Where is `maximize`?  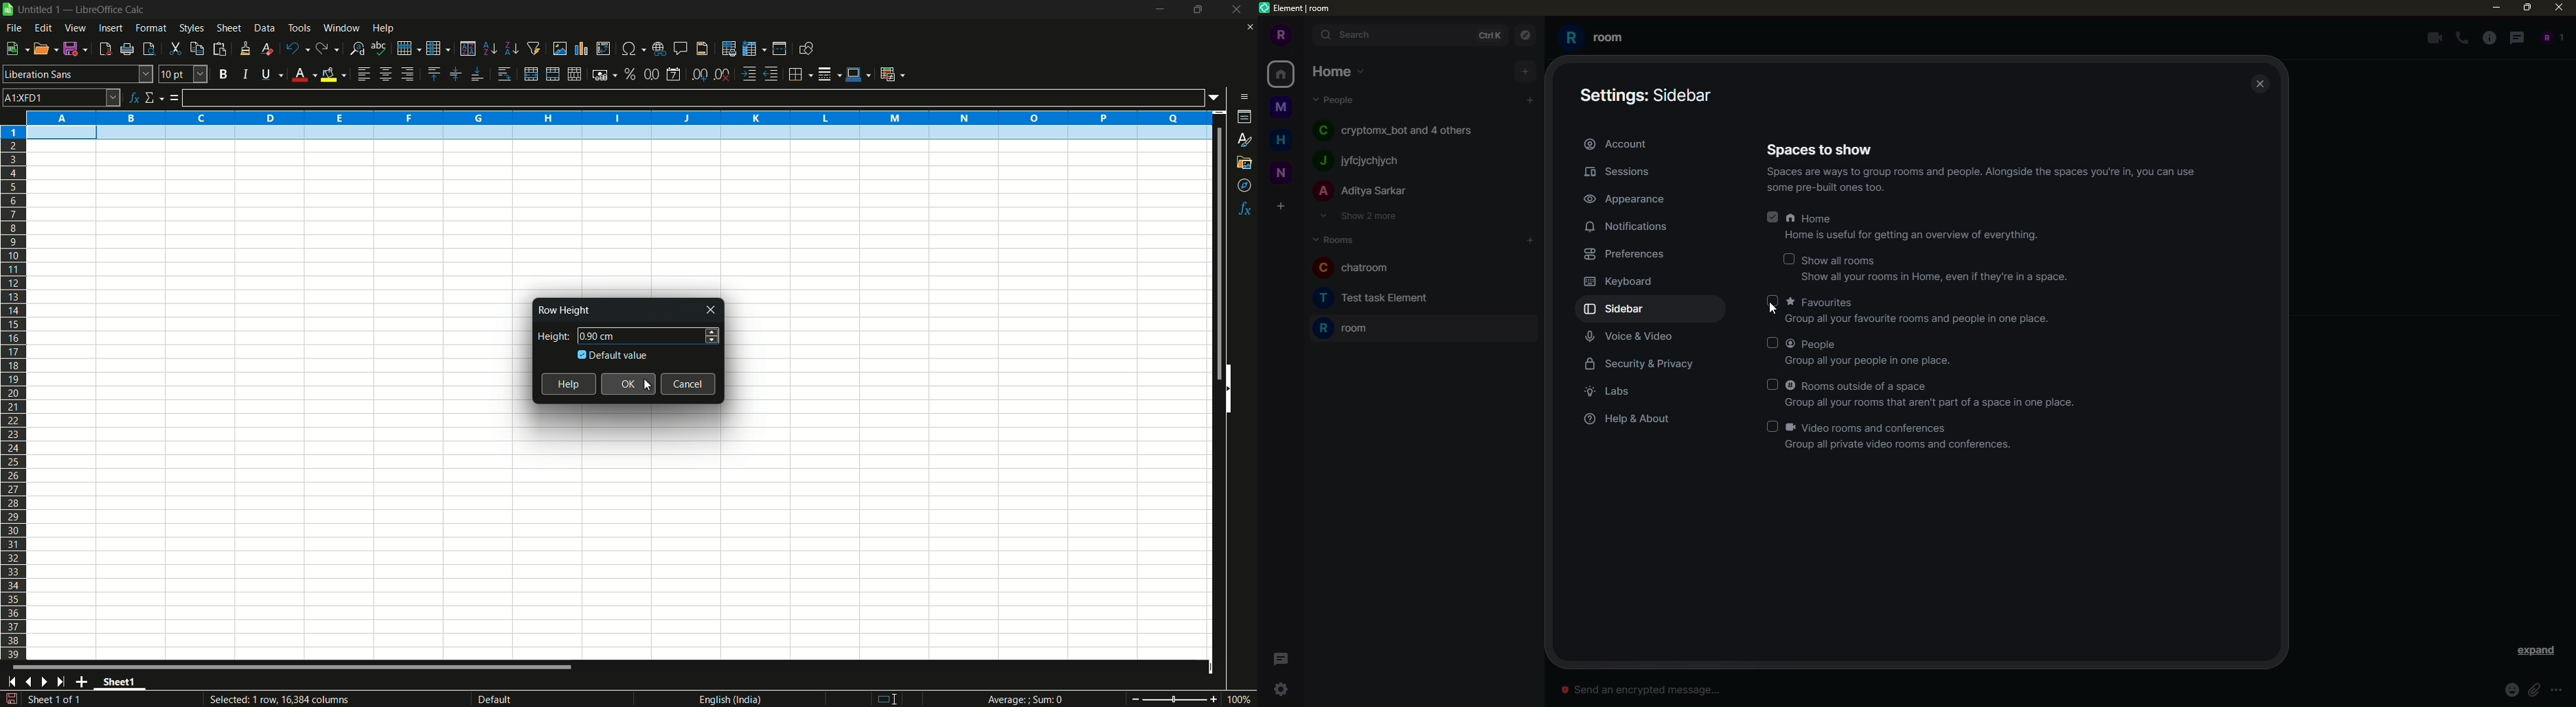
maximize is located at coordinates (2527, 8).